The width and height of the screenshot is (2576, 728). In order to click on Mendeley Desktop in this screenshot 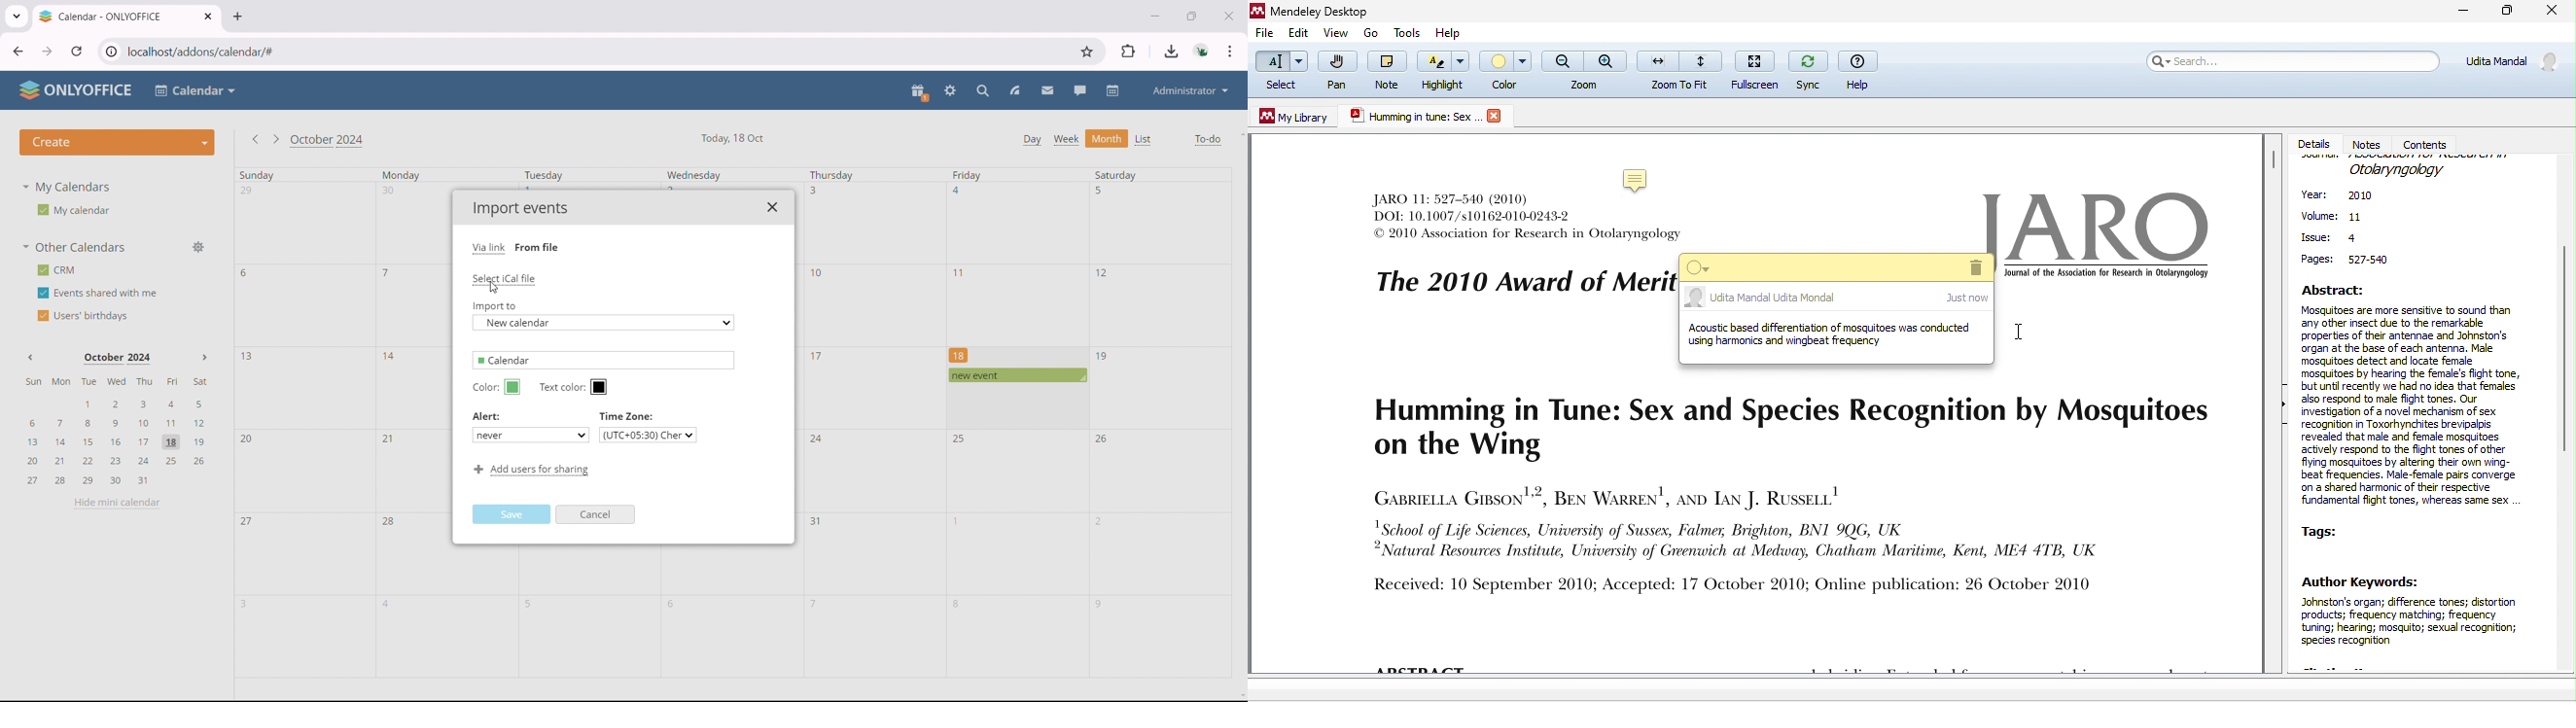, I will do `click(1326, 12)`.